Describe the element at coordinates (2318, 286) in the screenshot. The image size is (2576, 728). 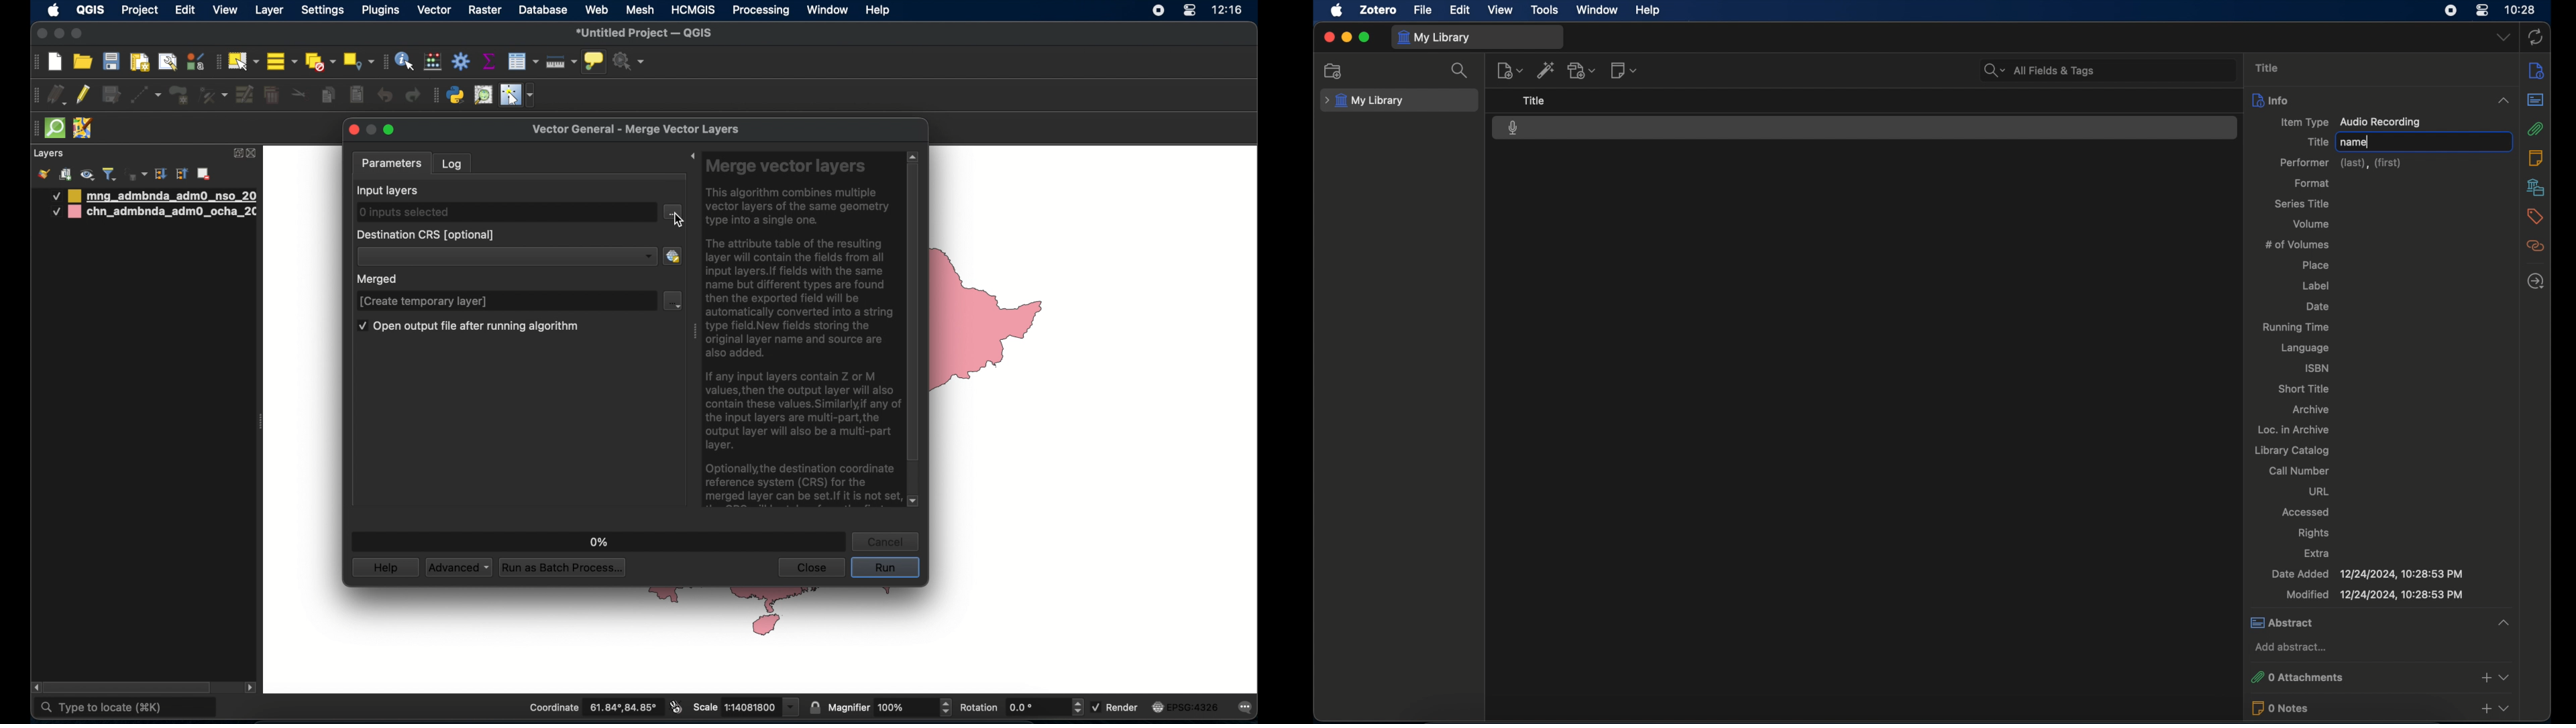
I see `label` at that location.